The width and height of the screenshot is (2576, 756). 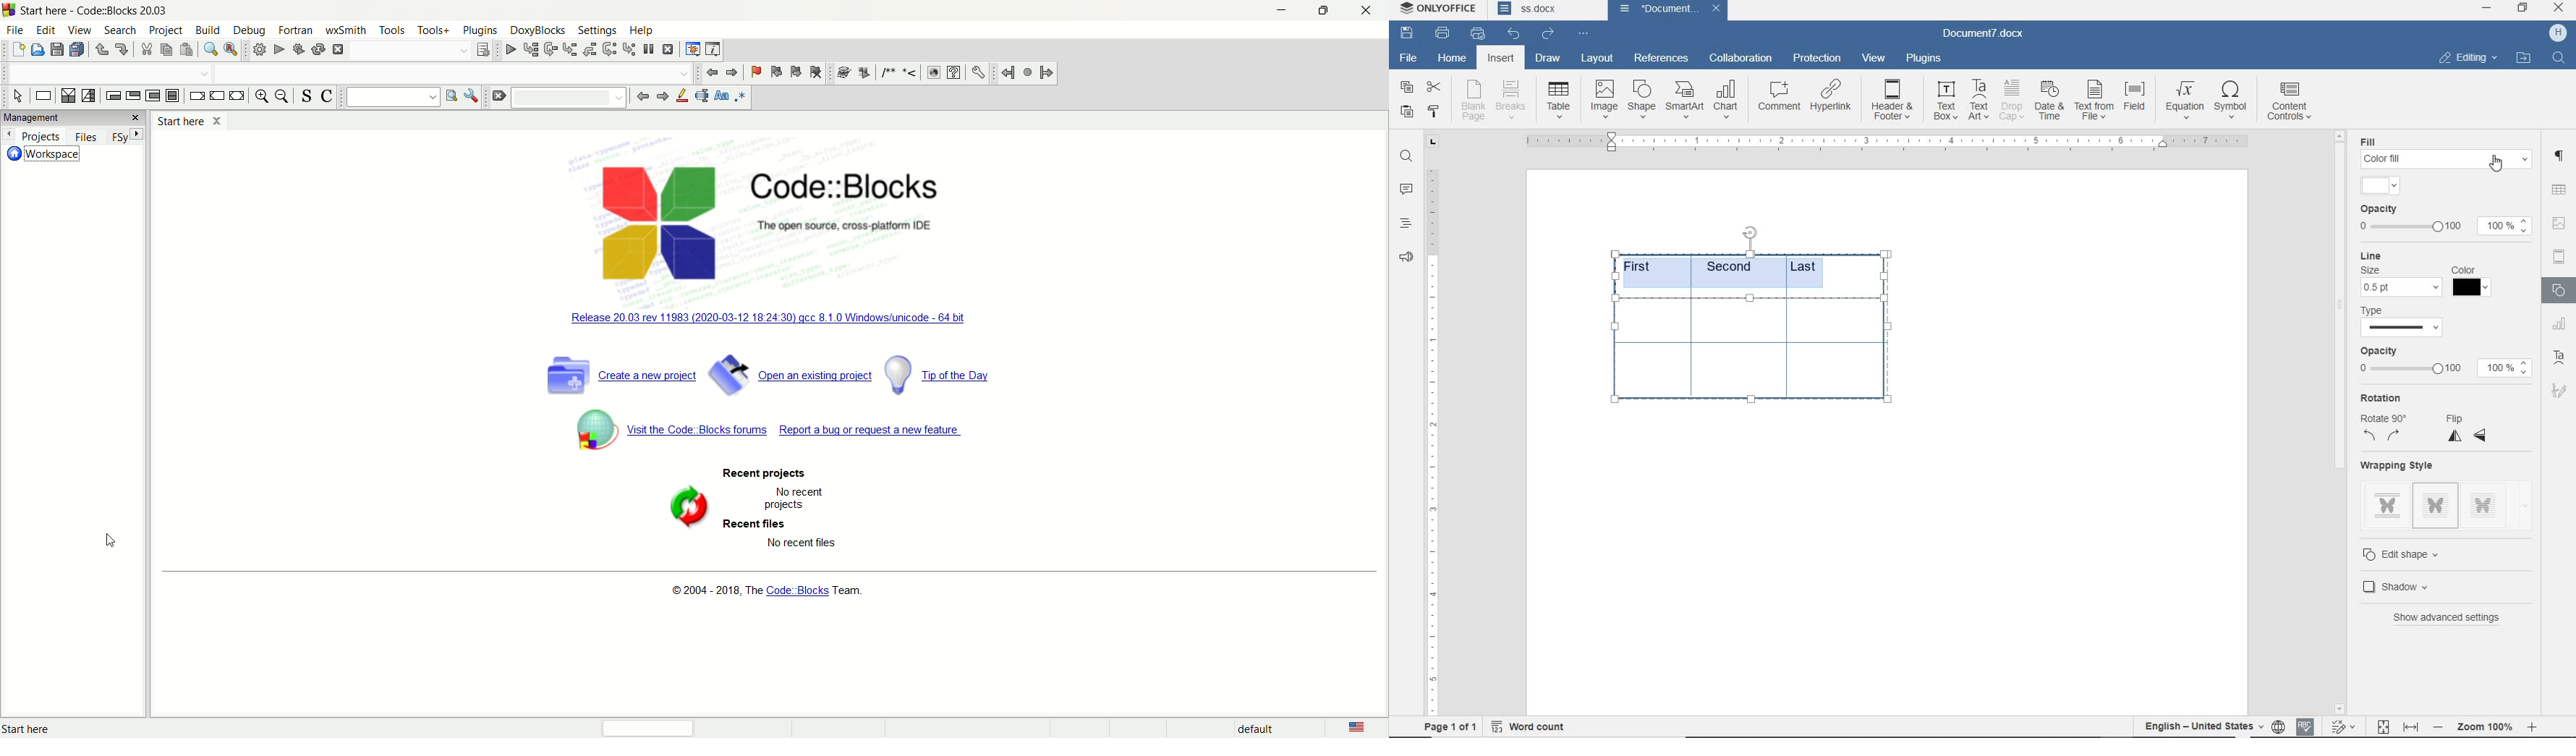 I want to click on Table, so click(x=1560, y=101).